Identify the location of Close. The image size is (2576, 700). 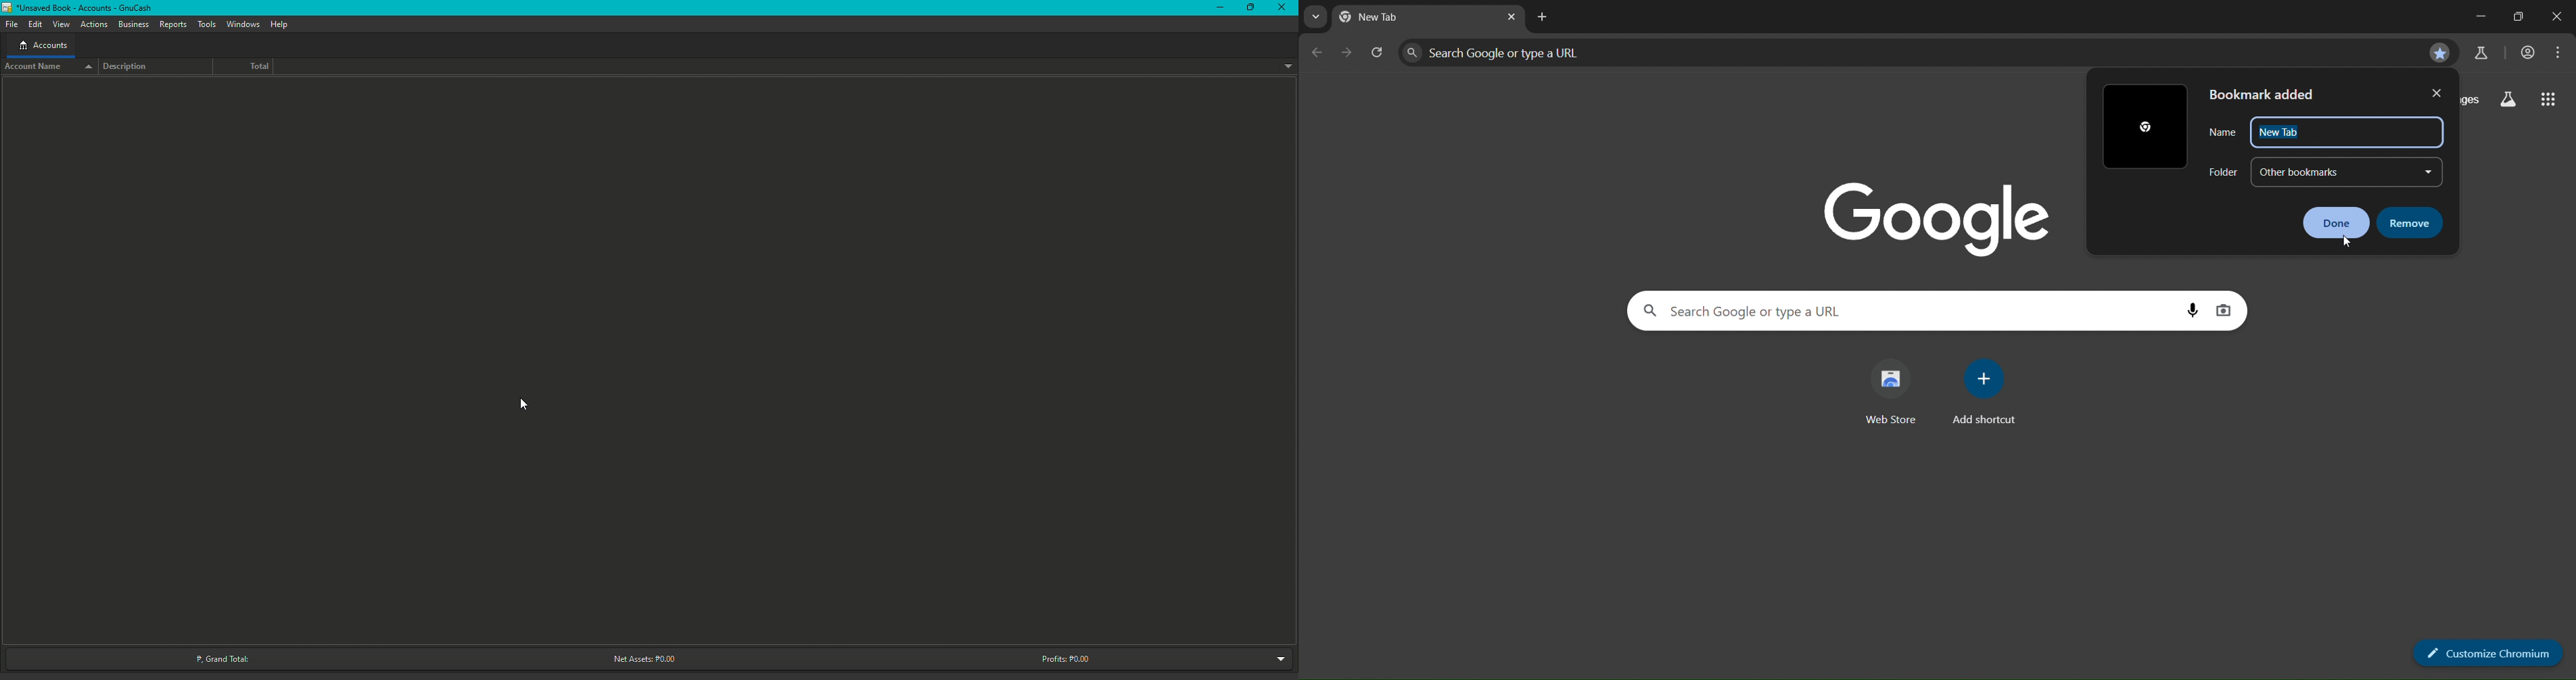
(1276, 7).